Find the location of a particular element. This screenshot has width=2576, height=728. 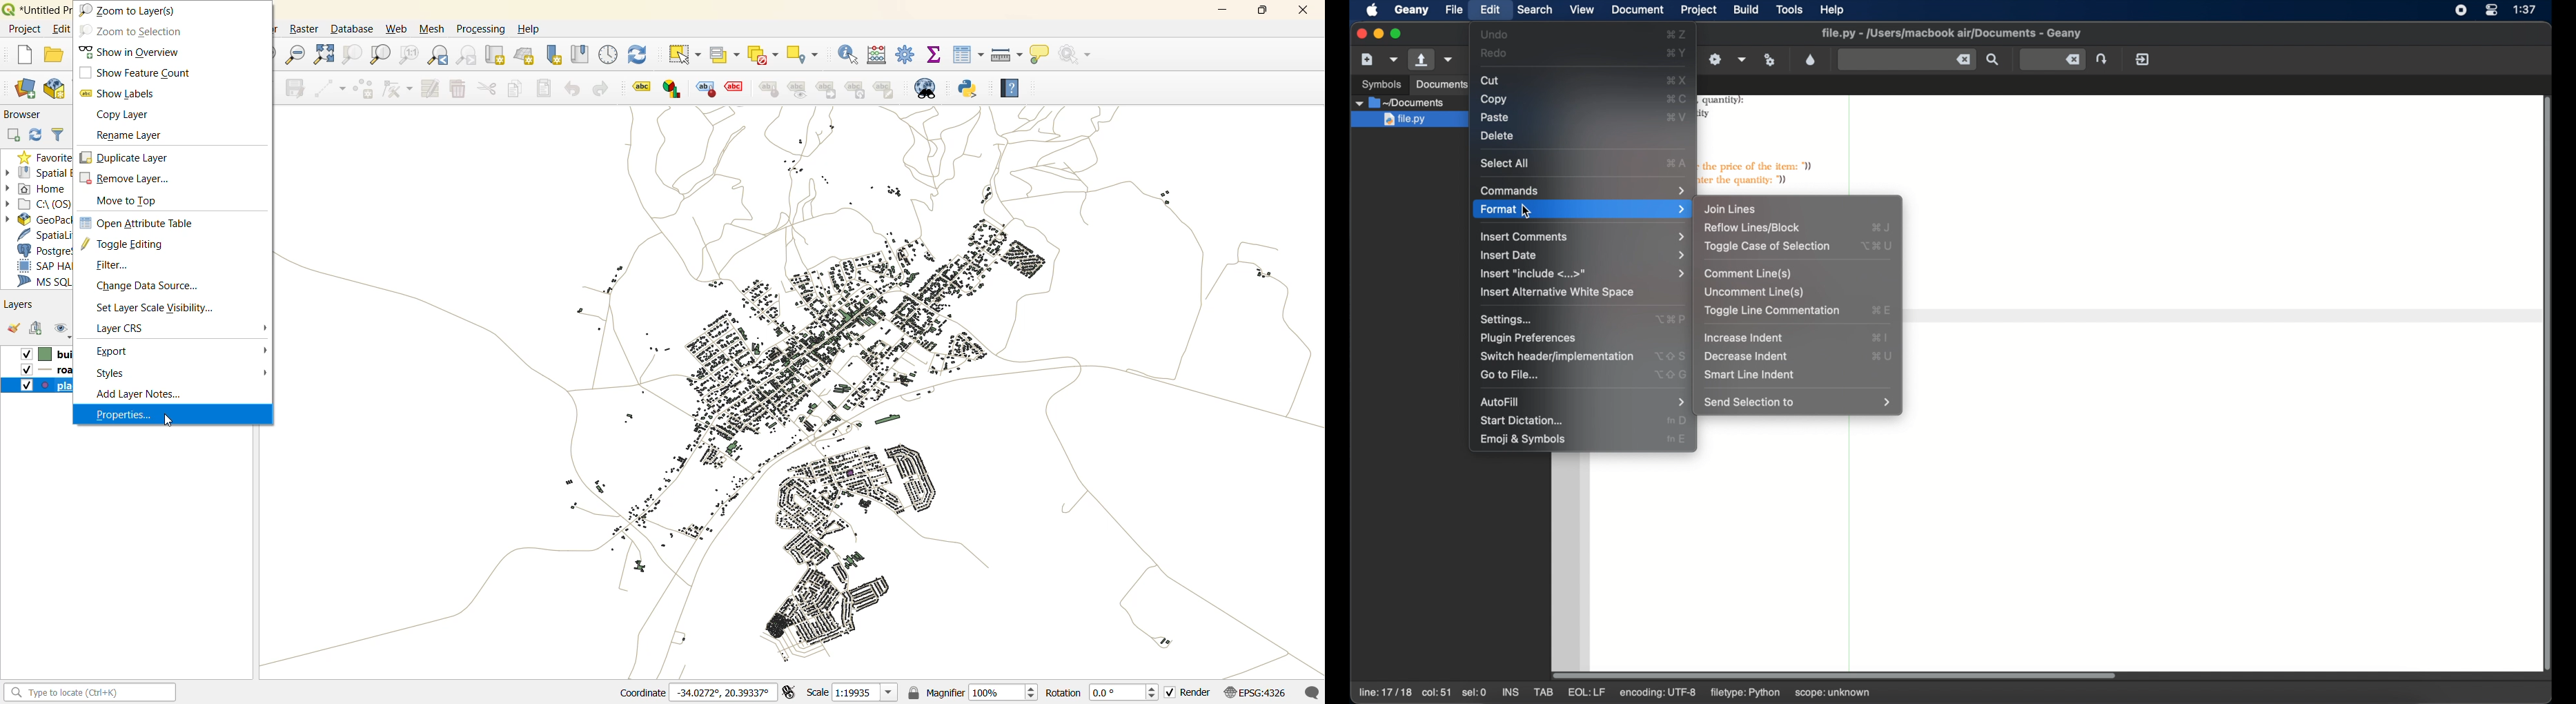

build the current file is located at coordinates (1716, 59).